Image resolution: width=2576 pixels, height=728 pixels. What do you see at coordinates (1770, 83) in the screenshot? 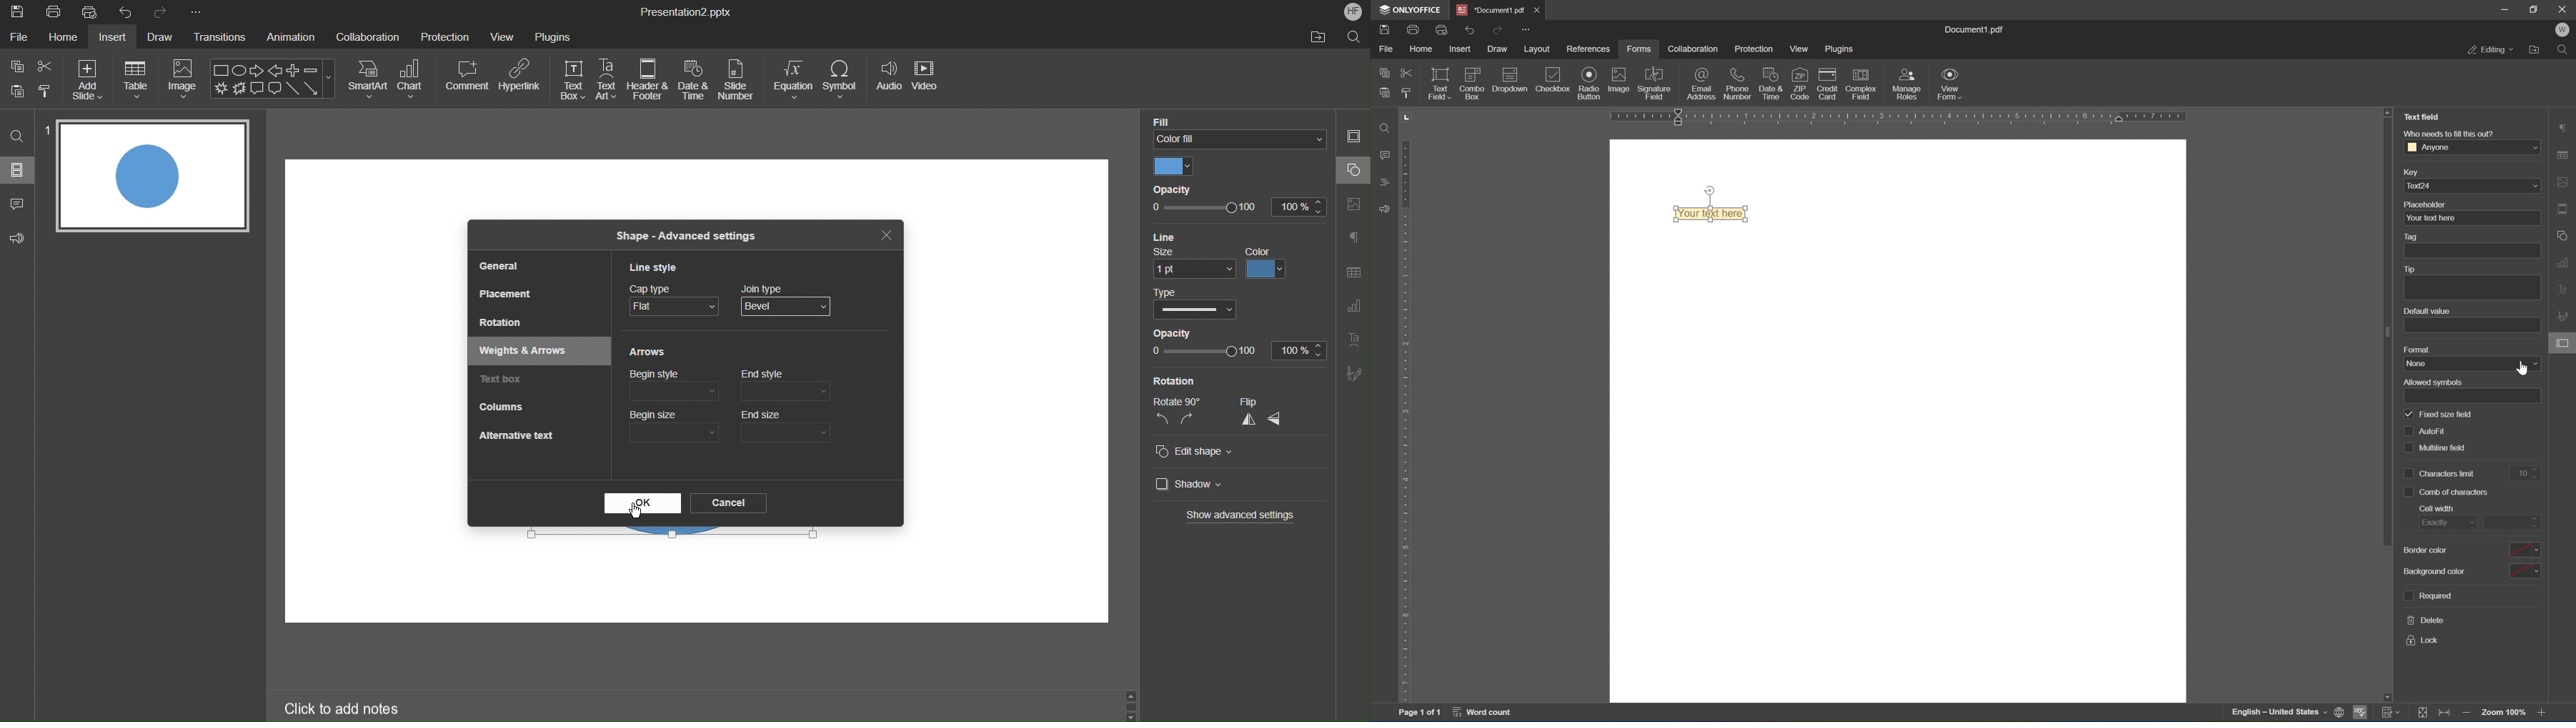
I see `date and time` at bounding box center [1770, 83].